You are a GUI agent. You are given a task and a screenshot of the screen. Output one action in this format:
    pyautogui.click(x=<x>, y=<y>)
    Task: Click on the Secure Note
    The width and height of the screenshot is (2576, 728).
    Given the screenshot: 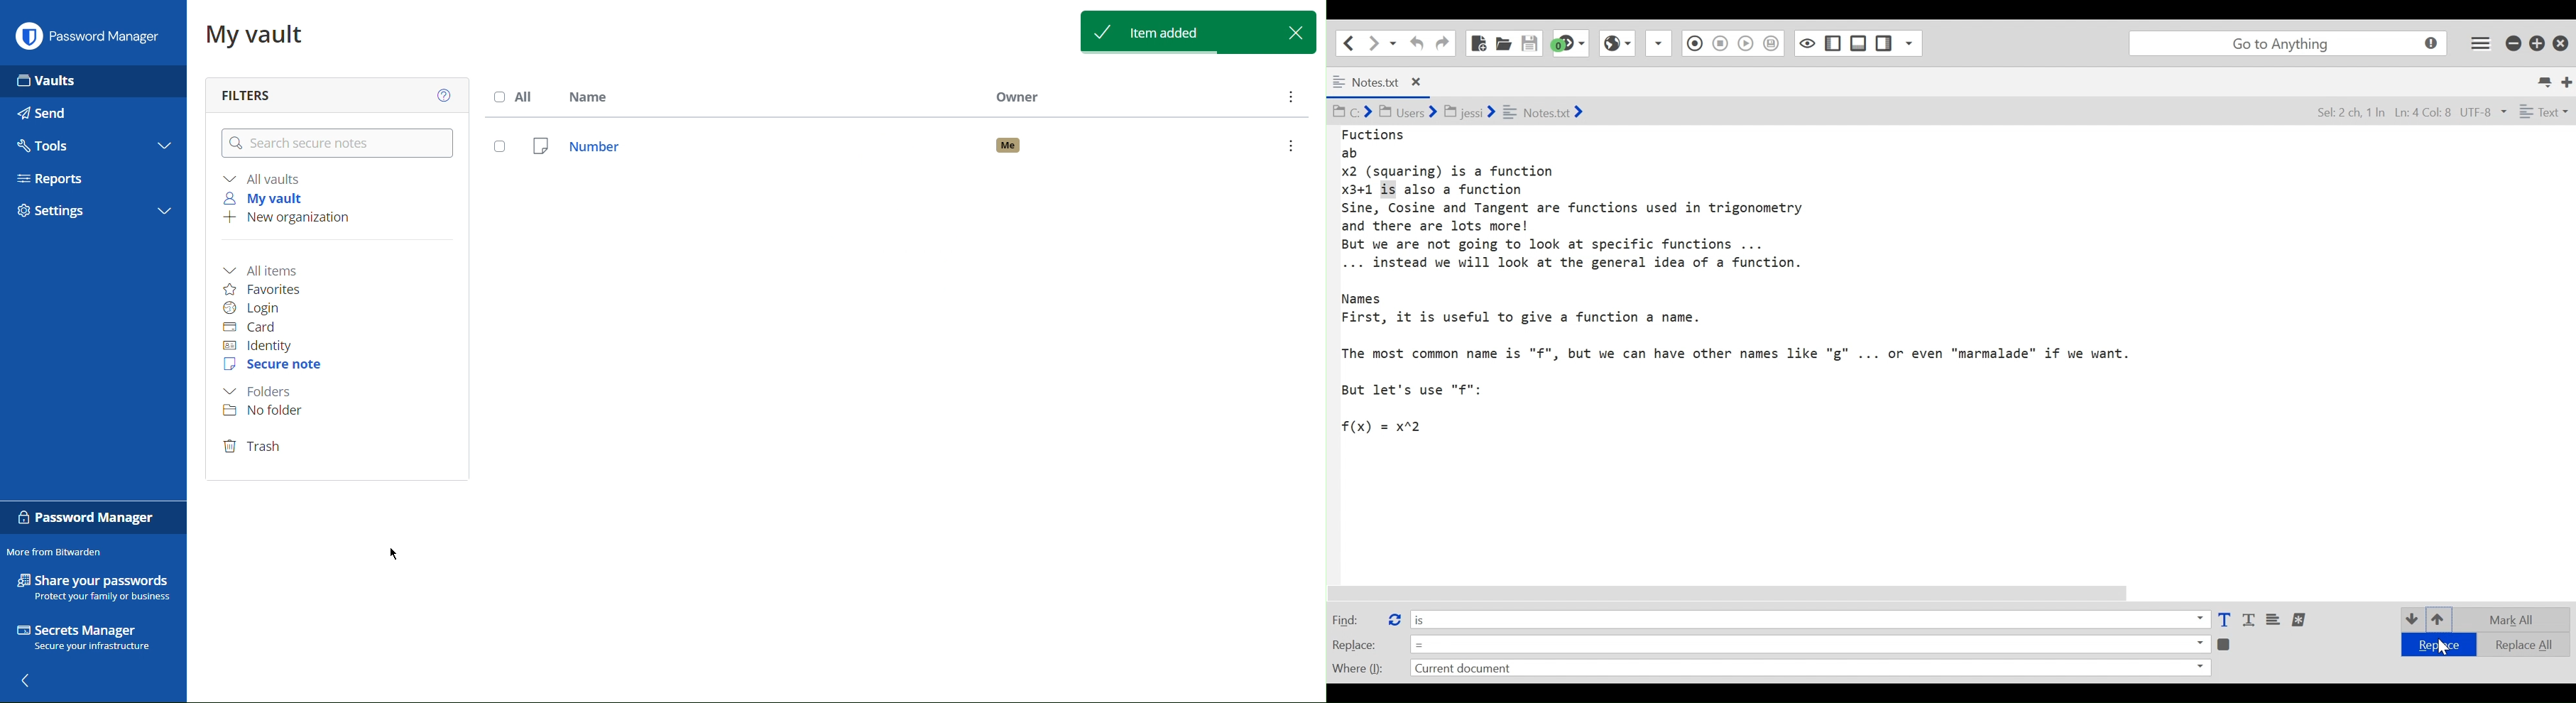 What is the action you would take?
    pyautogui.click(x=902, y=146)
    